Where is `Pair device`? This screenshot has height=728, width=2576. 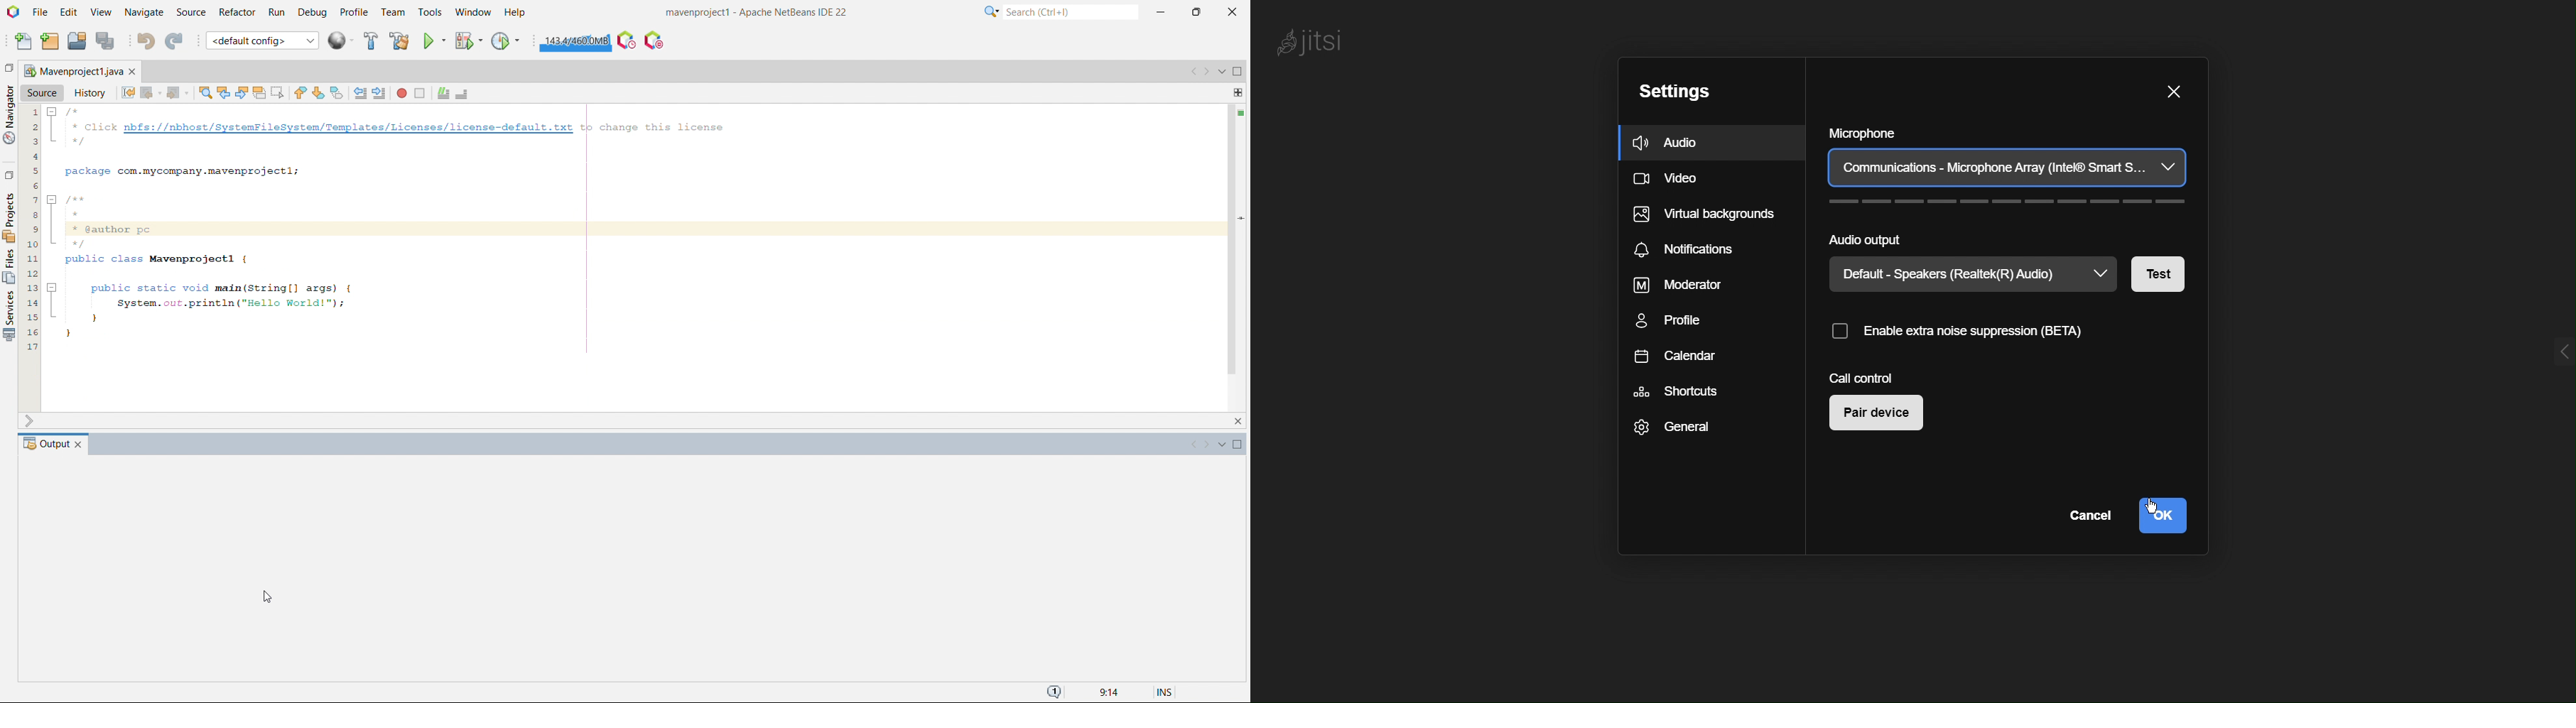
Pair device is located at coordinates (1877, 415).